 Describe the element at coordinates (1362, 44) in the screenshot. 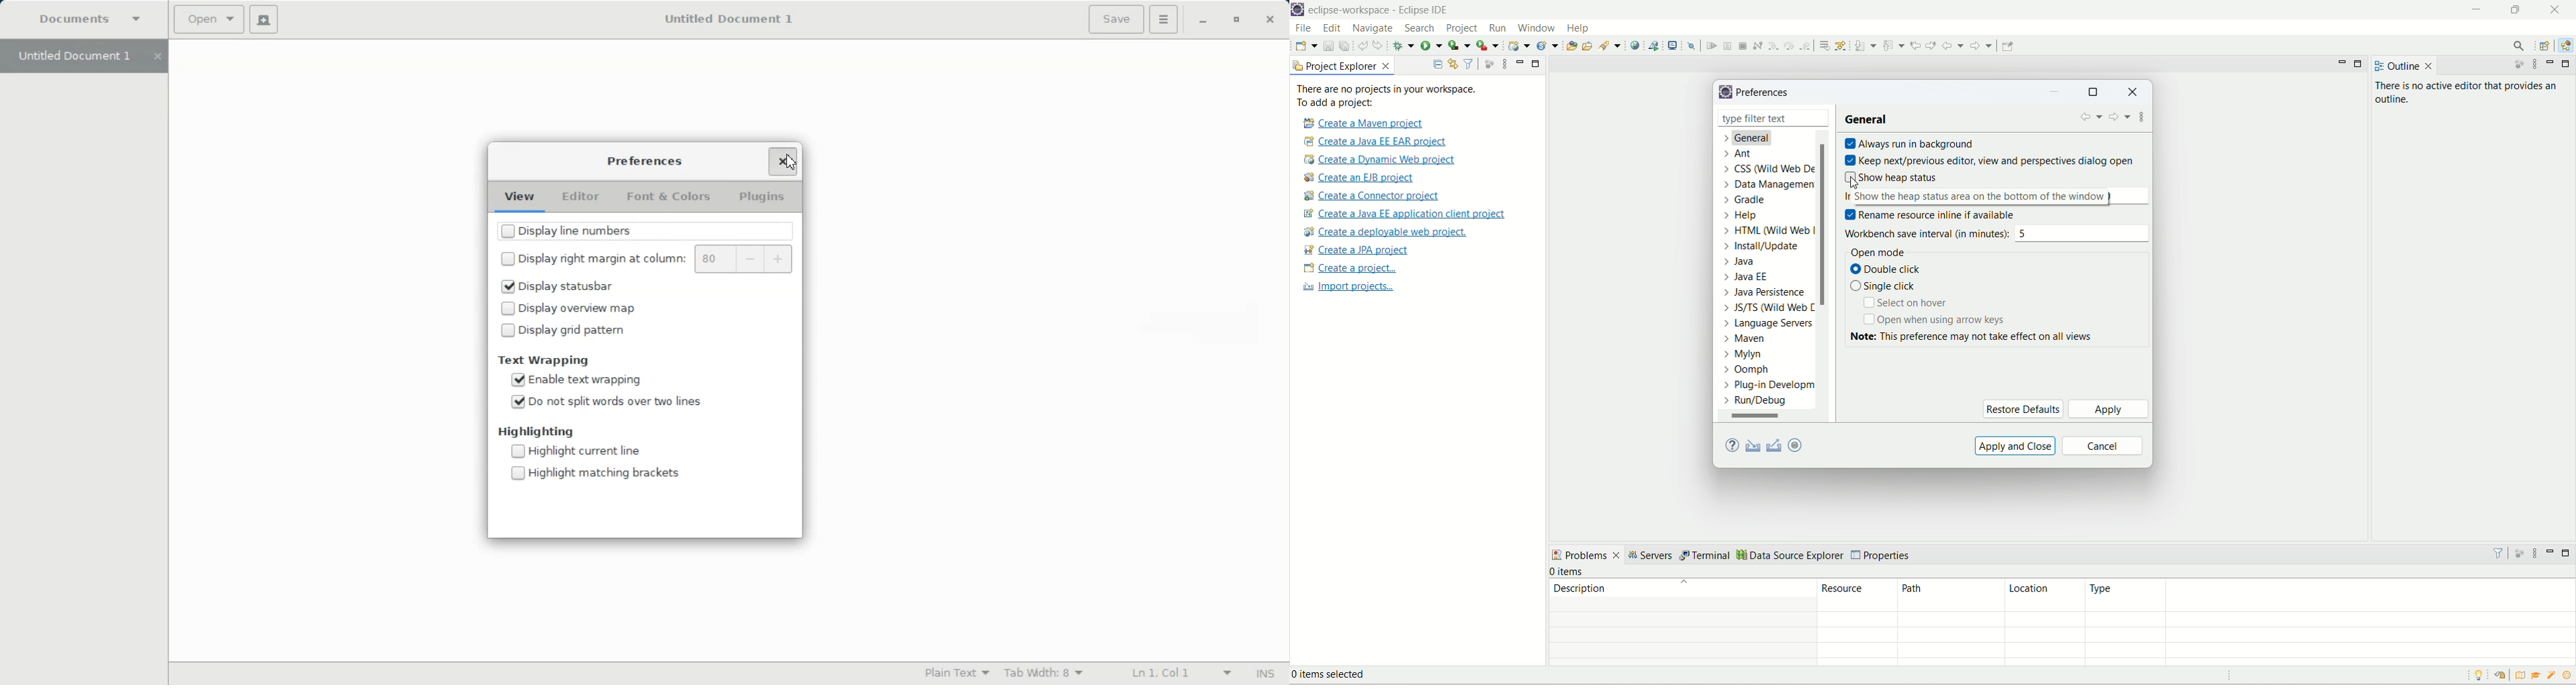

I see `undo` at that location.